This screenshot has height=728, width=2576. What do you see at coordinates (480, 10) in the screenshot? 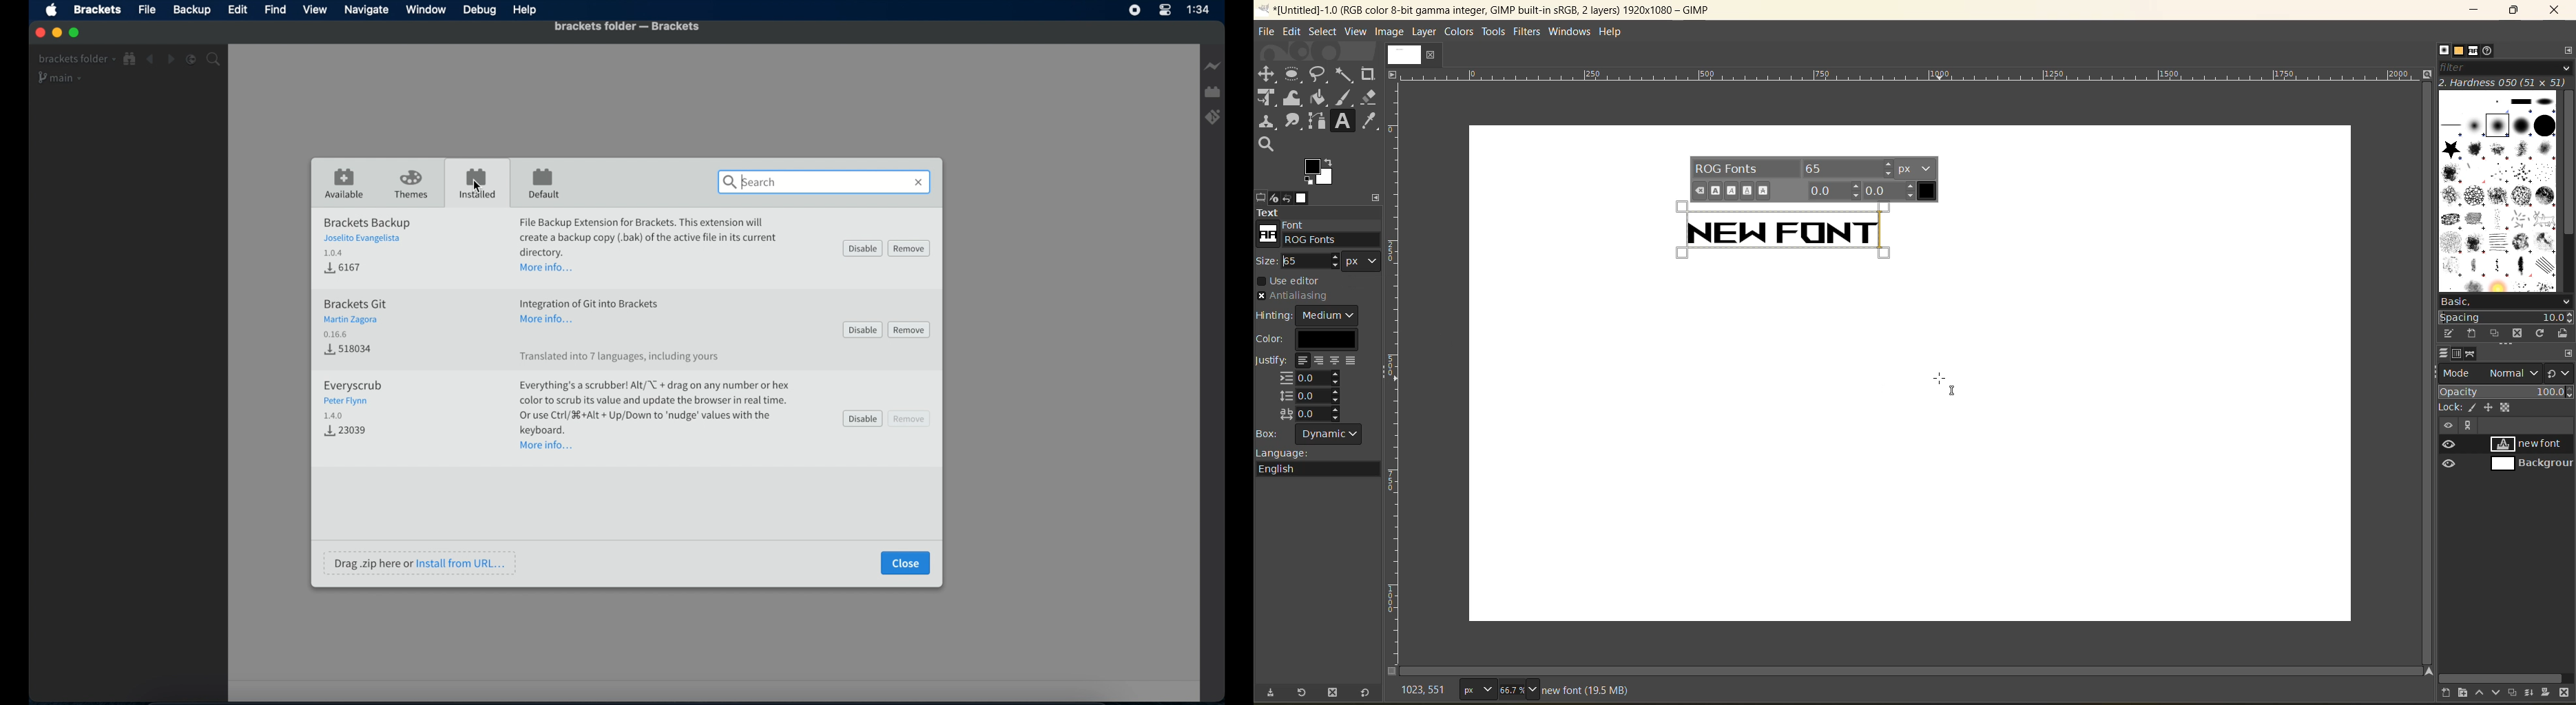
I see `Debug` at bounding box center [480, 10].